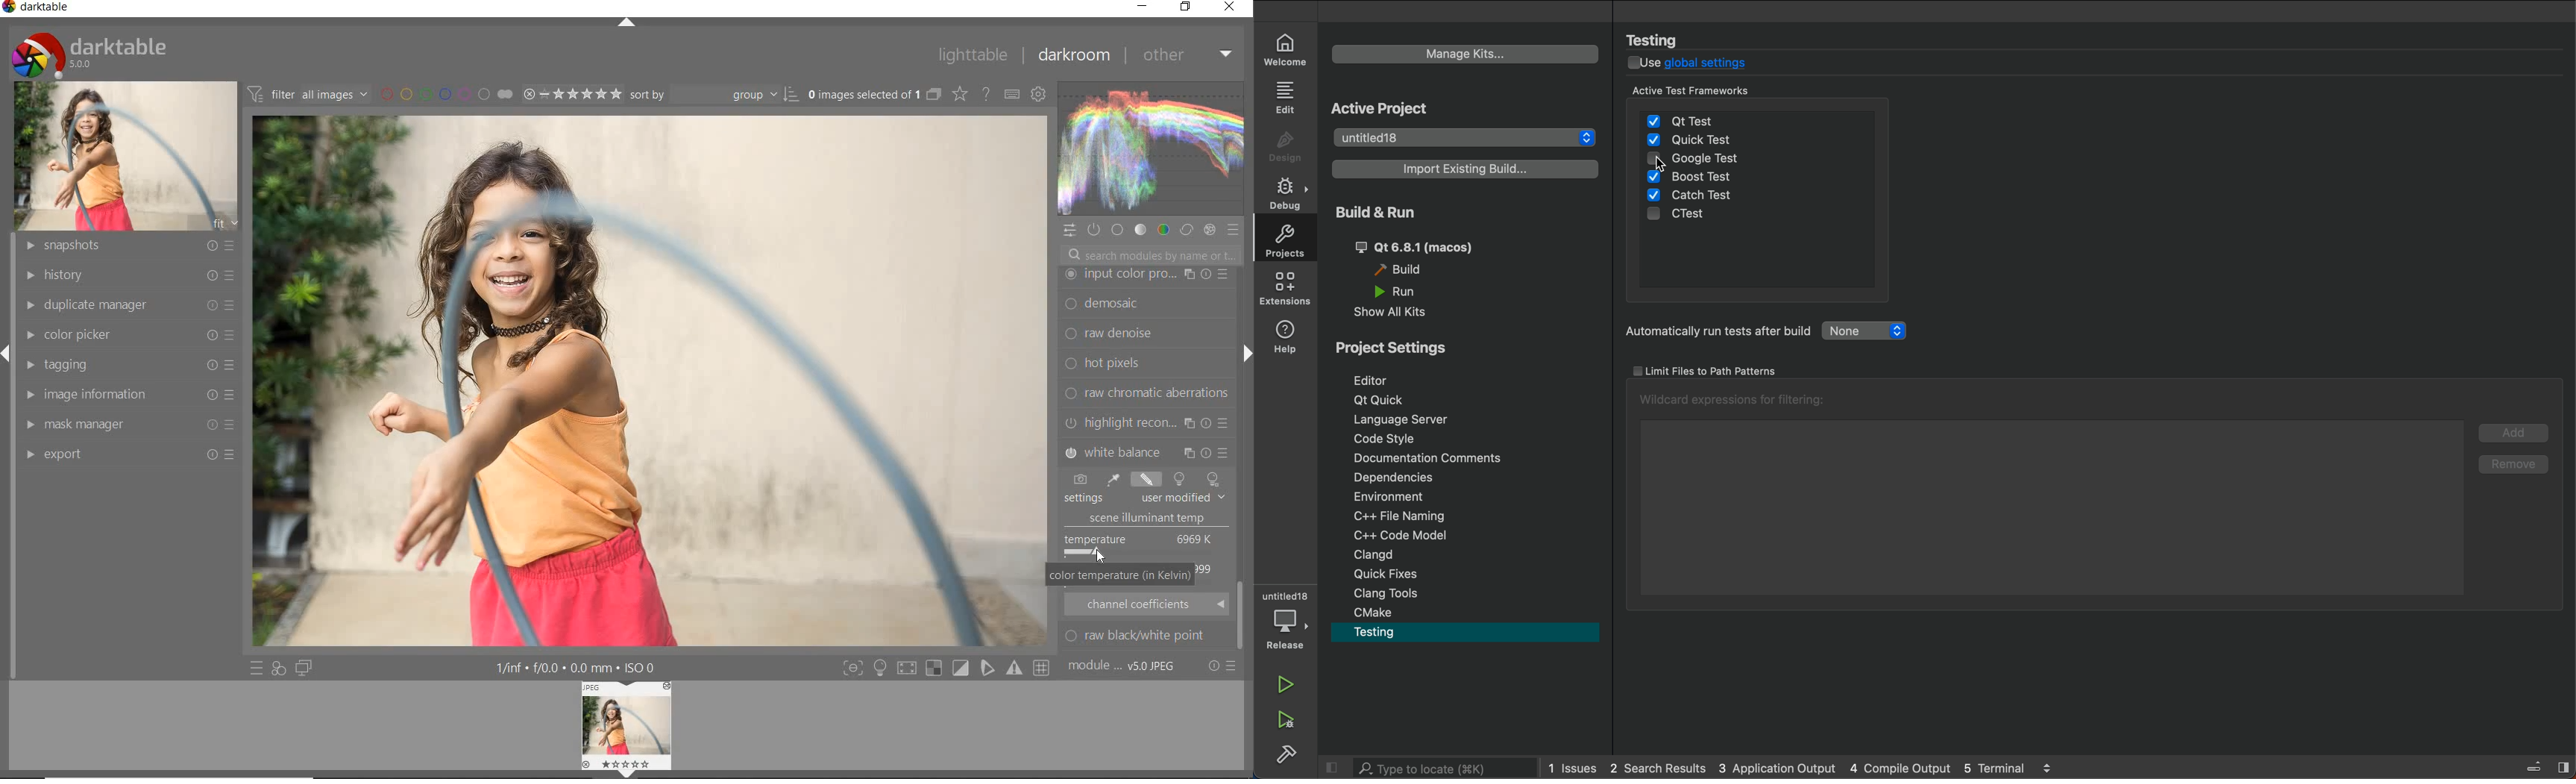 Image resolution: width=2576 pixels, height=784 pixels. What do you see at coordinates (1465, 636) in the screenshot?
I see `testing` at bounding box center [1465, 636].